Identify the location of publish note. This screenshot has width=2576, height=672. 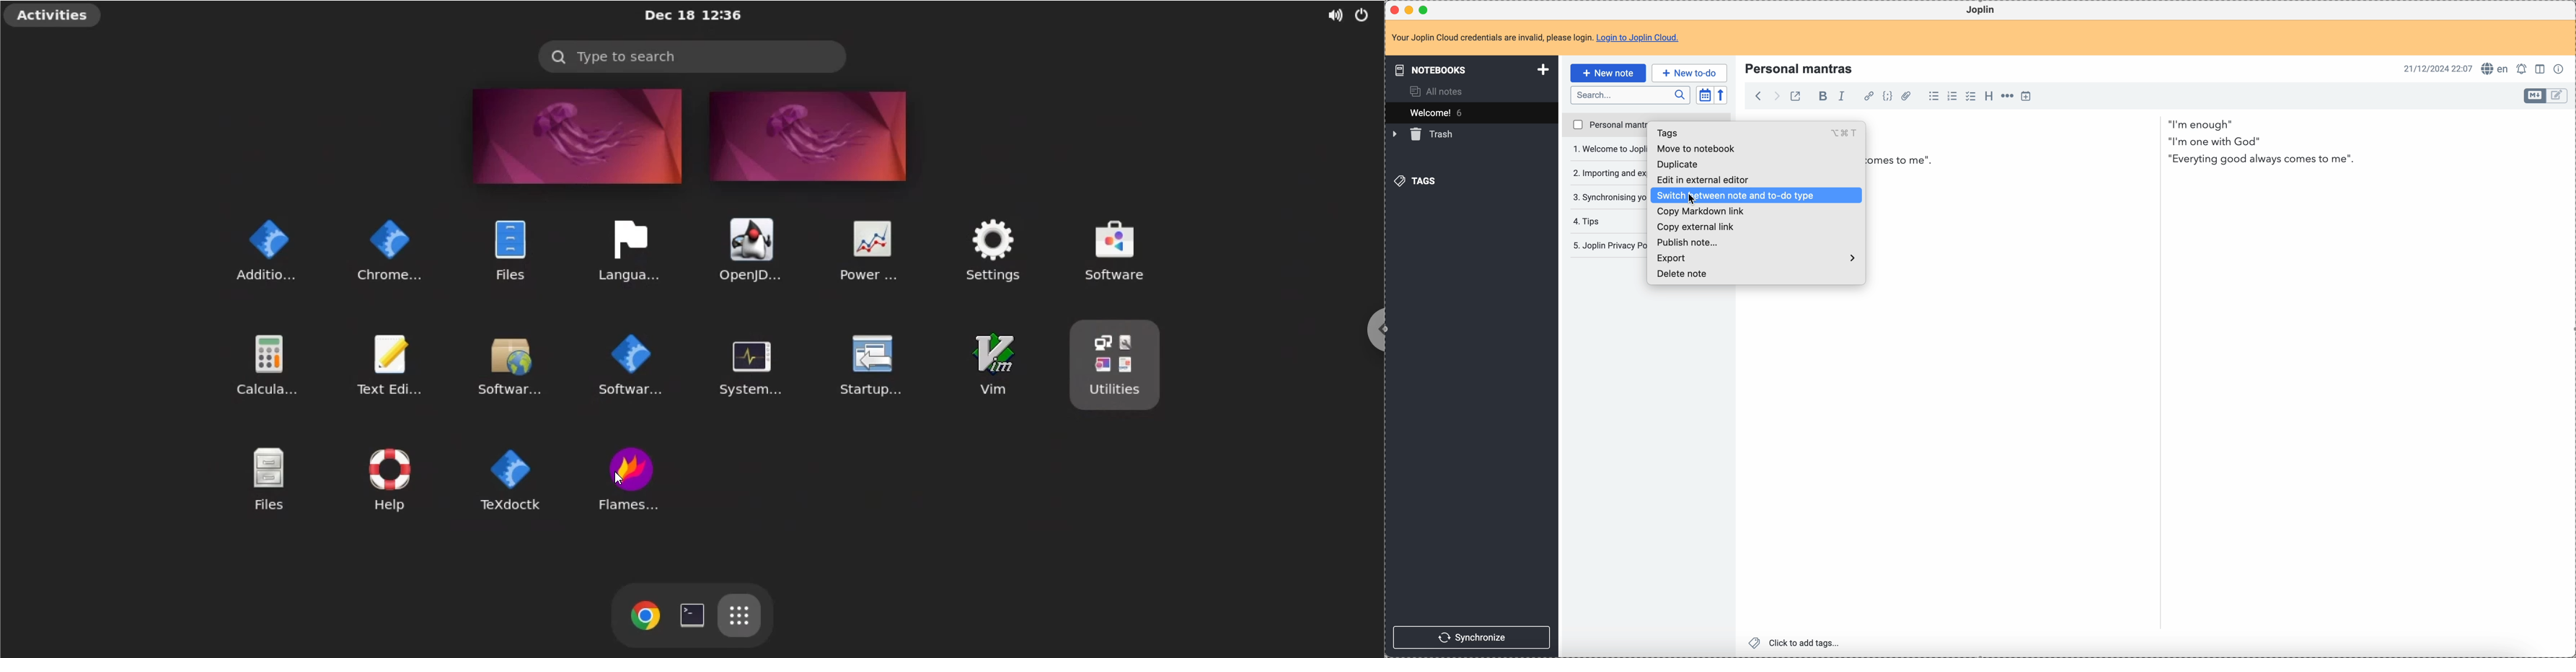
(1687, 241).